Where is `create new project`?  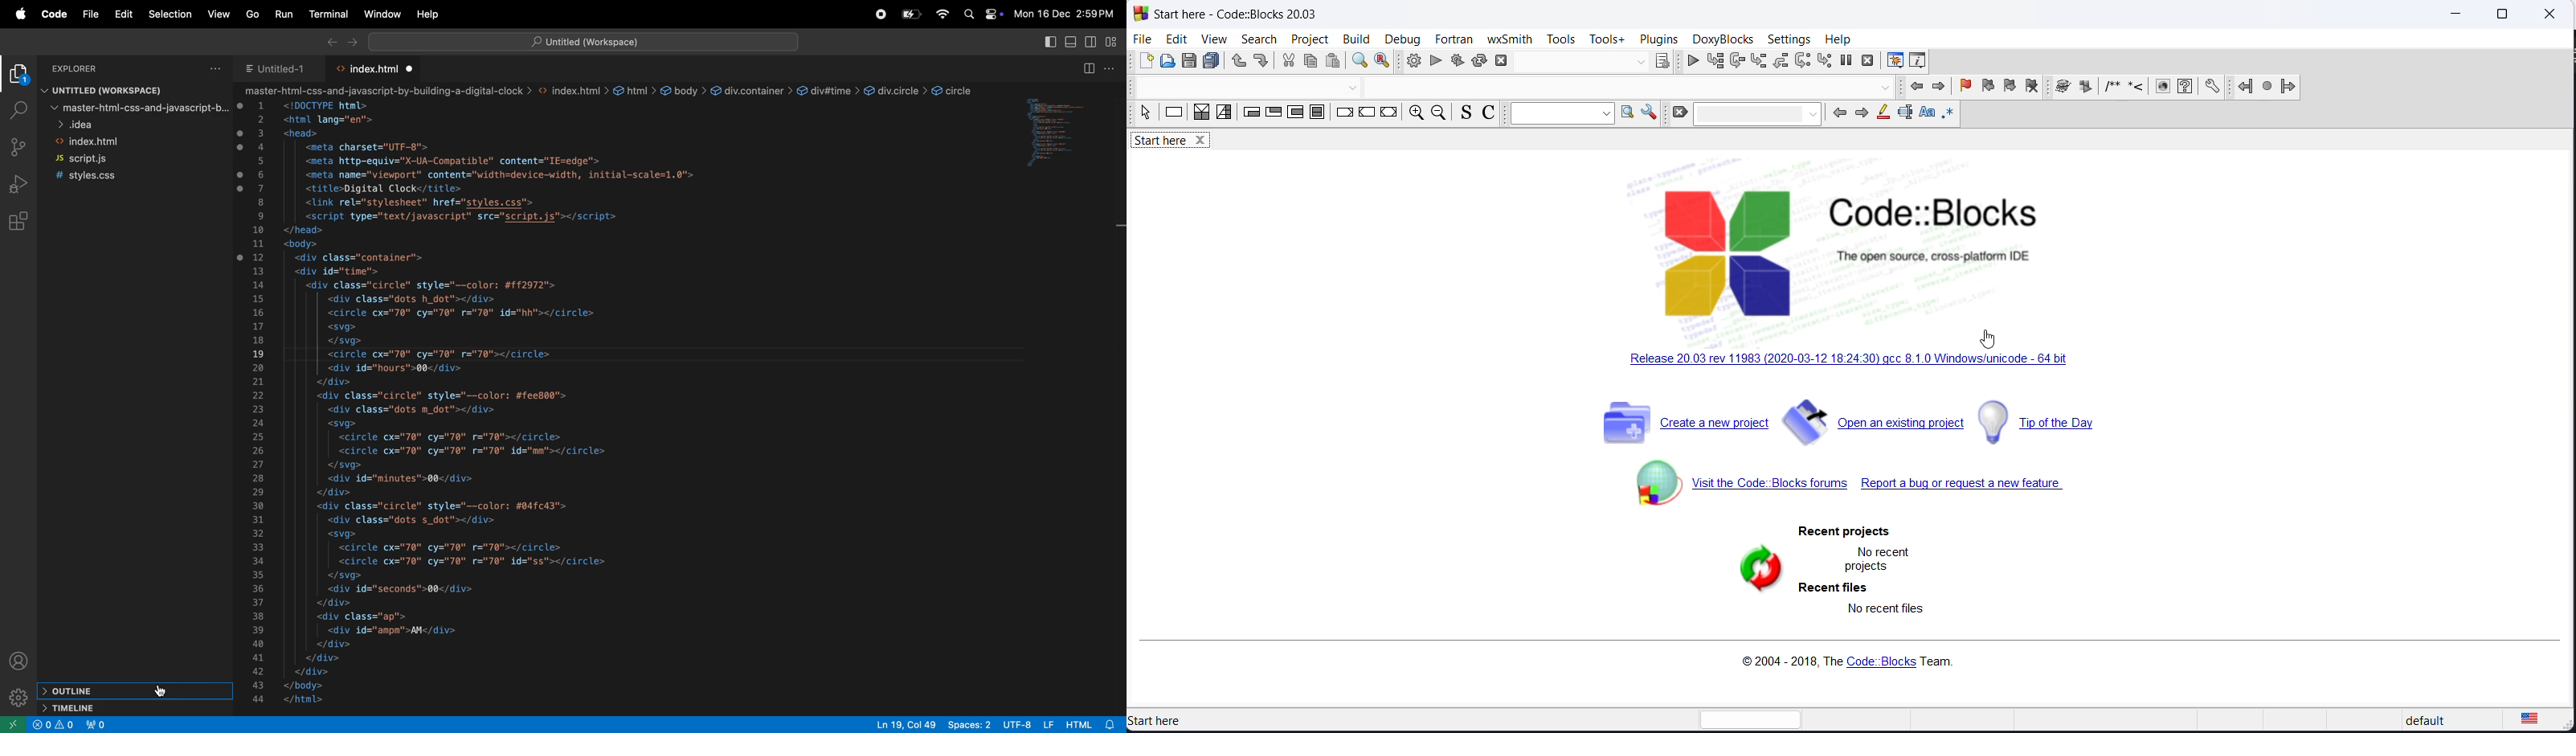
create new project is located at coordinates (1678, 425).